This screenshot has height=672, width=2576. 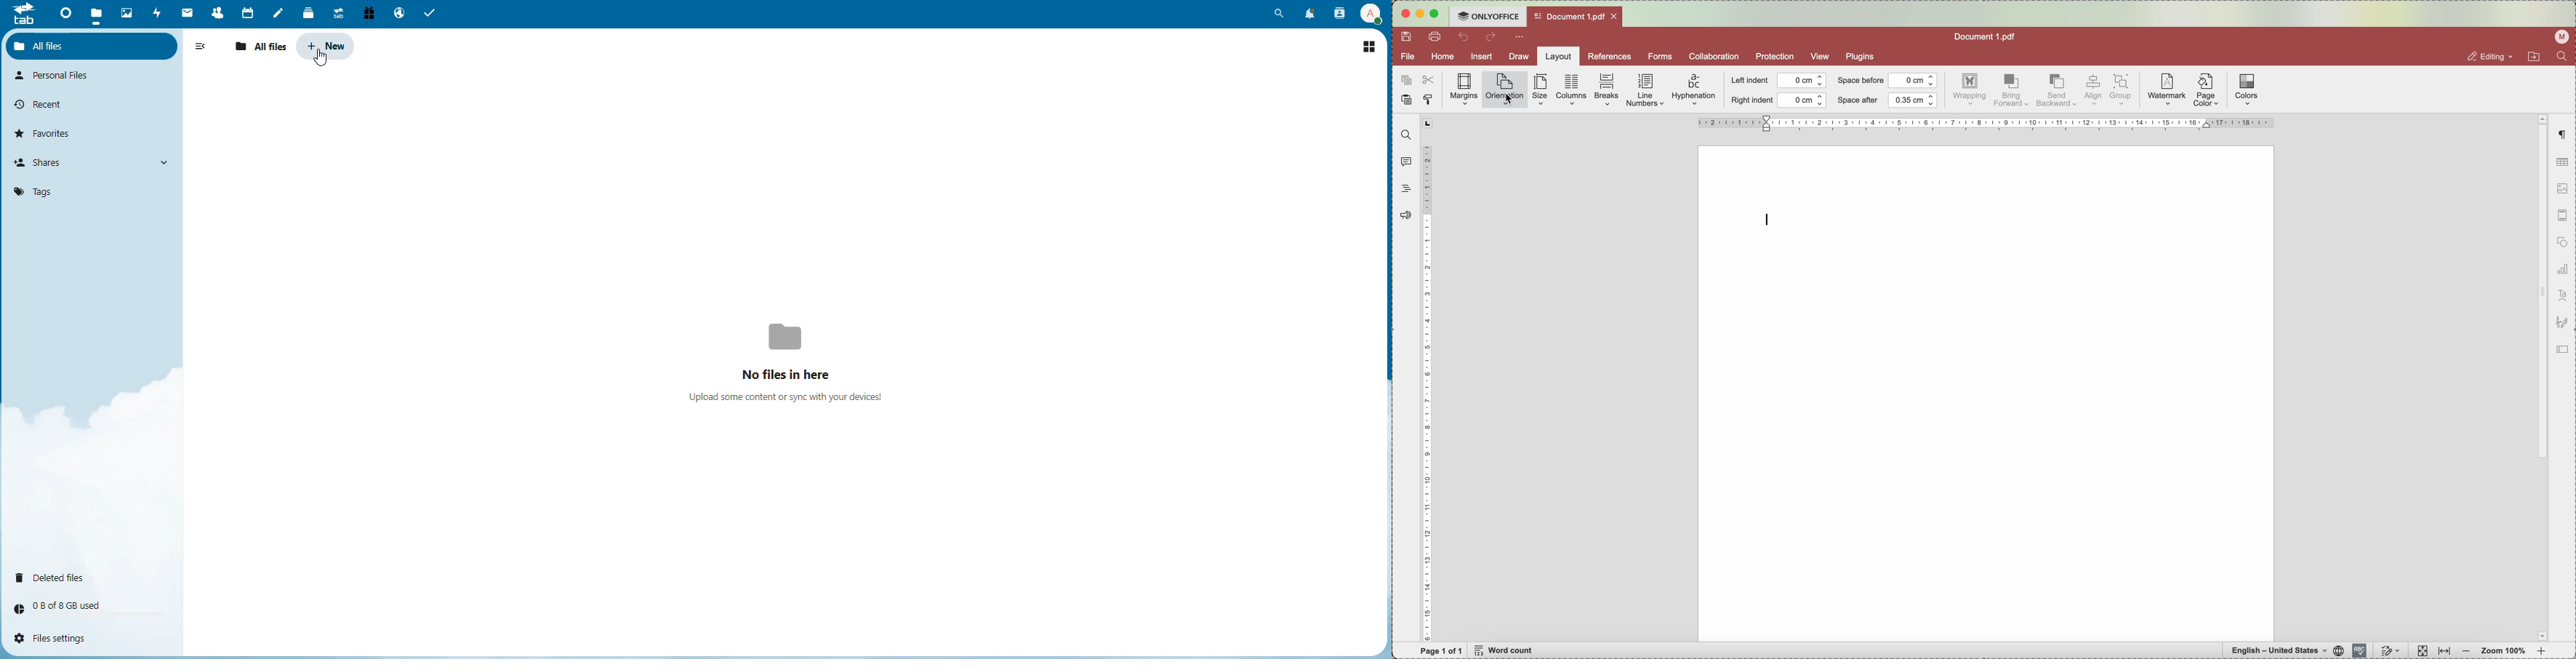 I want to click on Favorites, so click(x=49, y=132).